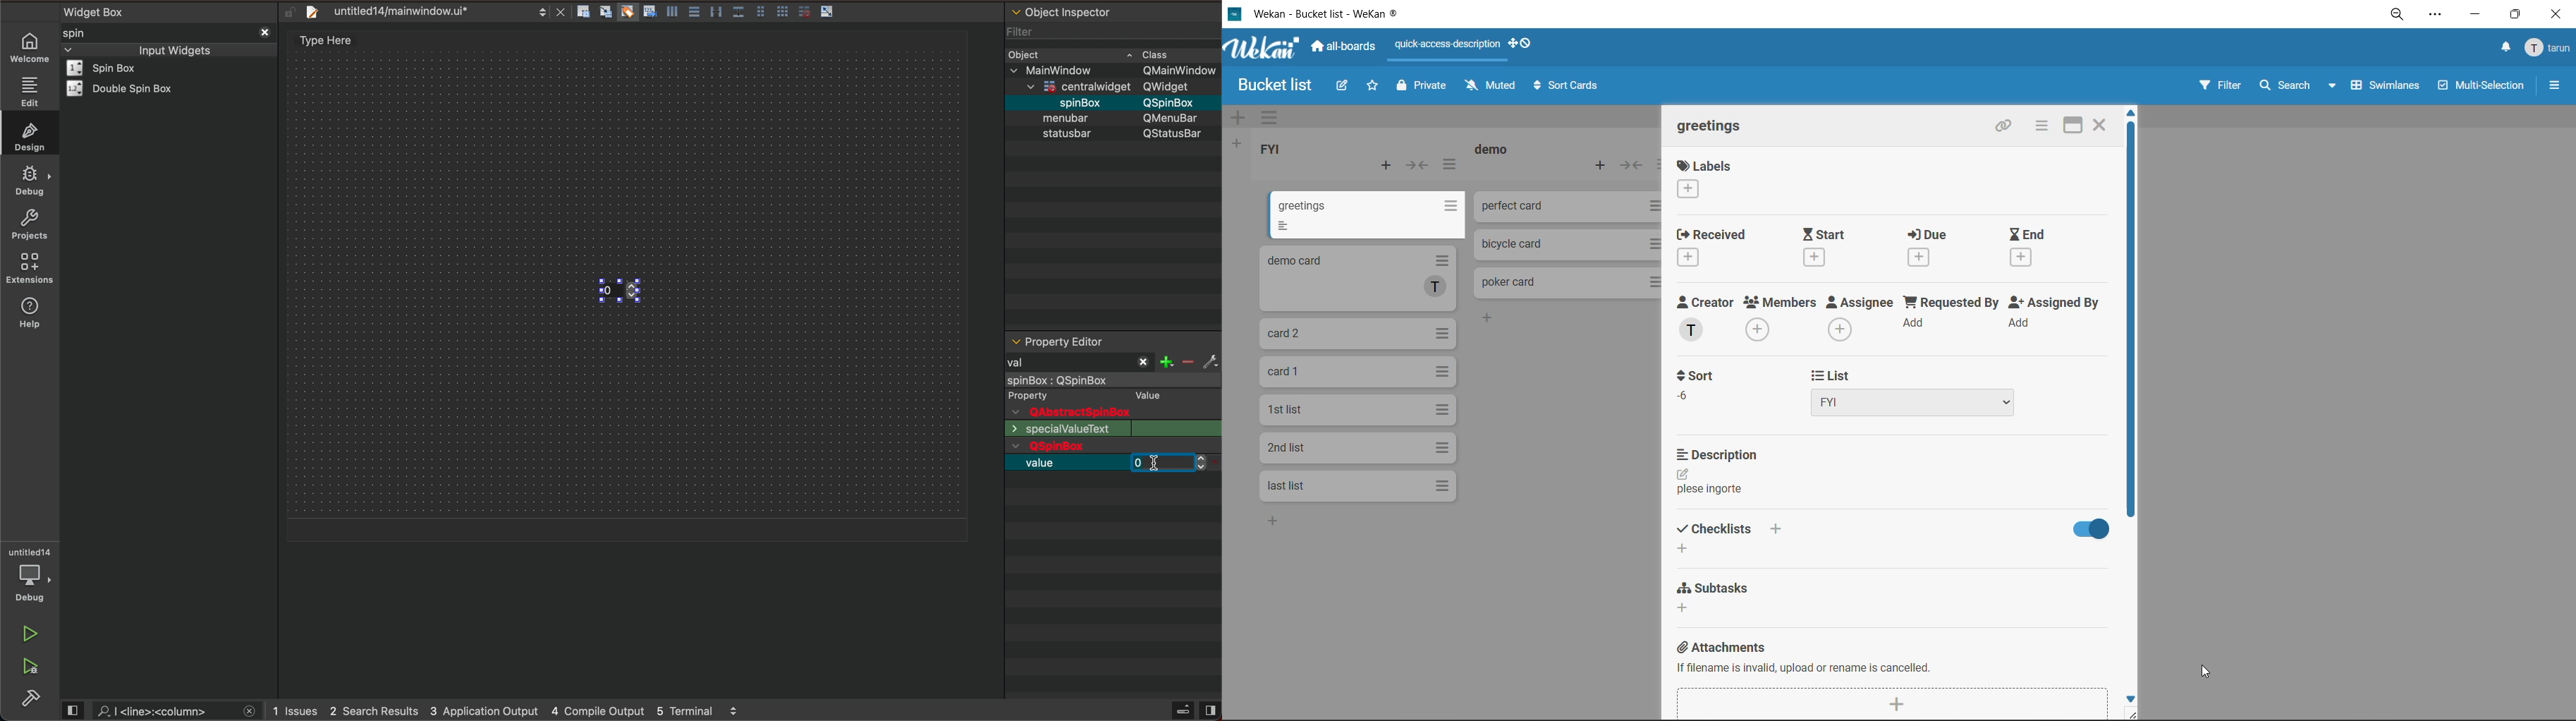 This screenshot has height=728, width=2576. I want to click on collapse, so click(1417, 165).